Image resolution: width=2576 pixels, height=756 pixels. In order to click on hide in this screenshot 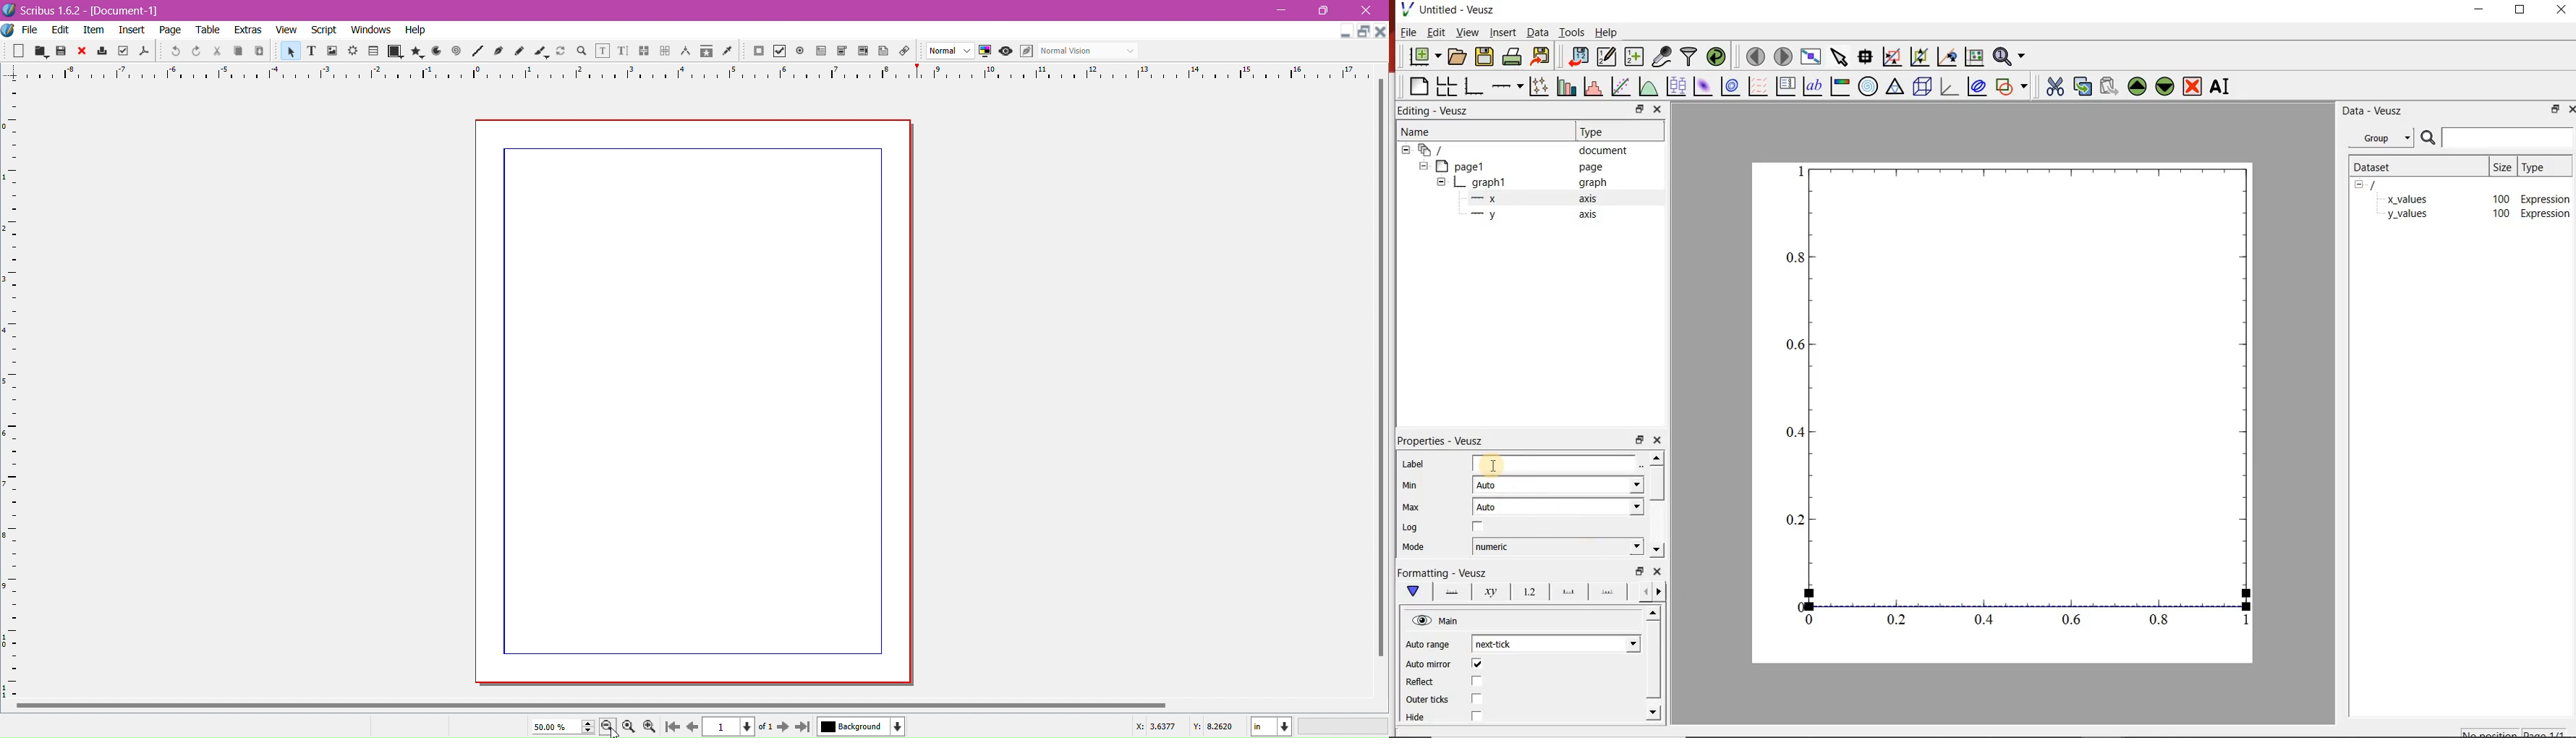, I will do `click(1406, 150)`.